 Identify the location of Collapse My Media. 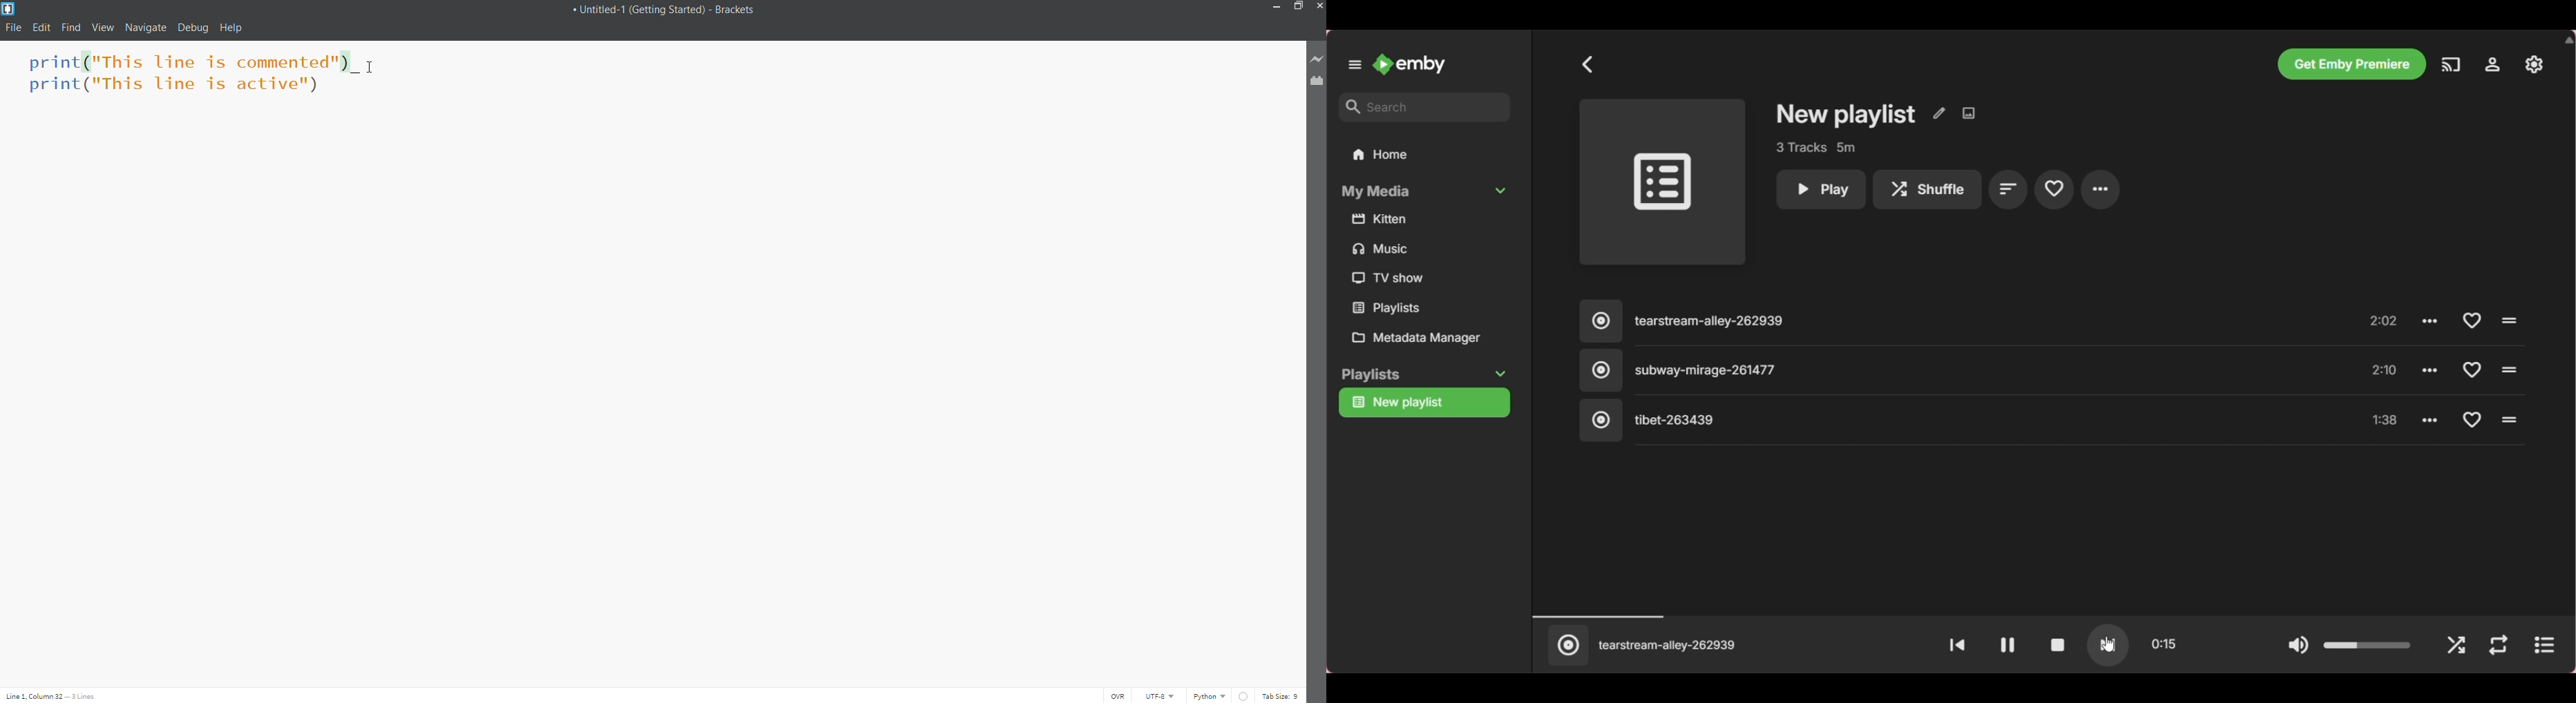
(1425, 191).